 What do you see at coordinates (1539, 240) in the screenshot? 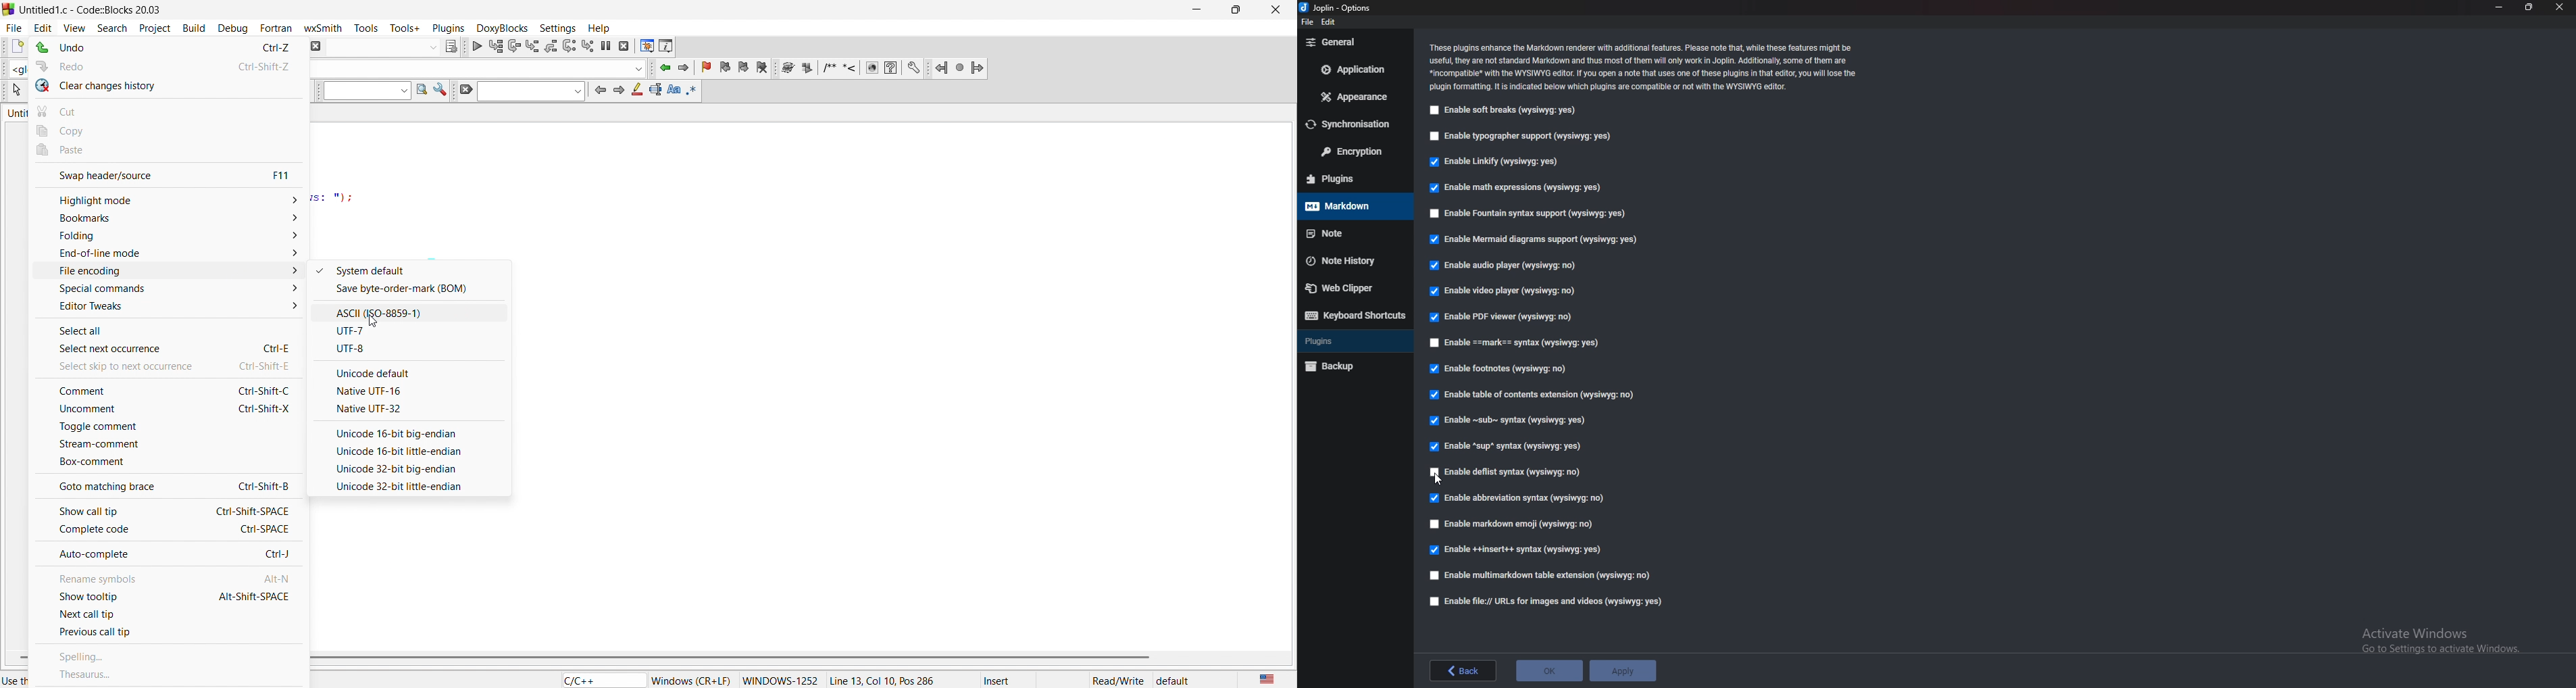
I see `Enable mermaid diagrams` at bounding box center [1539, 240].